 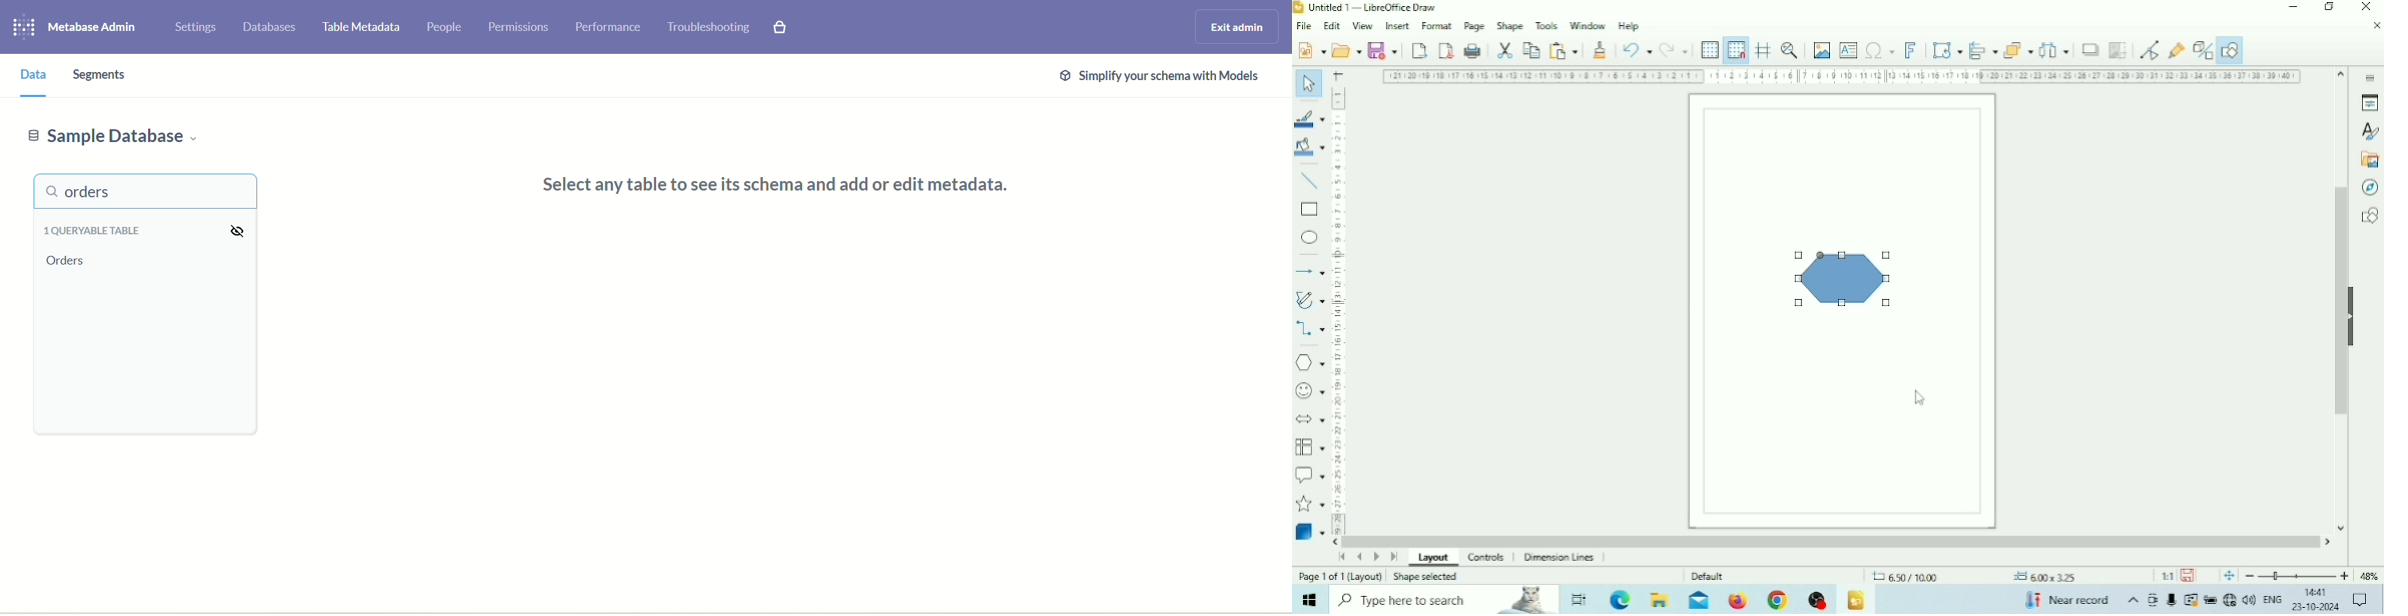 What do you see at coordinates (2376, 25) in the screenshot?
I see `Close Document` at bounding box center [2376, 25].